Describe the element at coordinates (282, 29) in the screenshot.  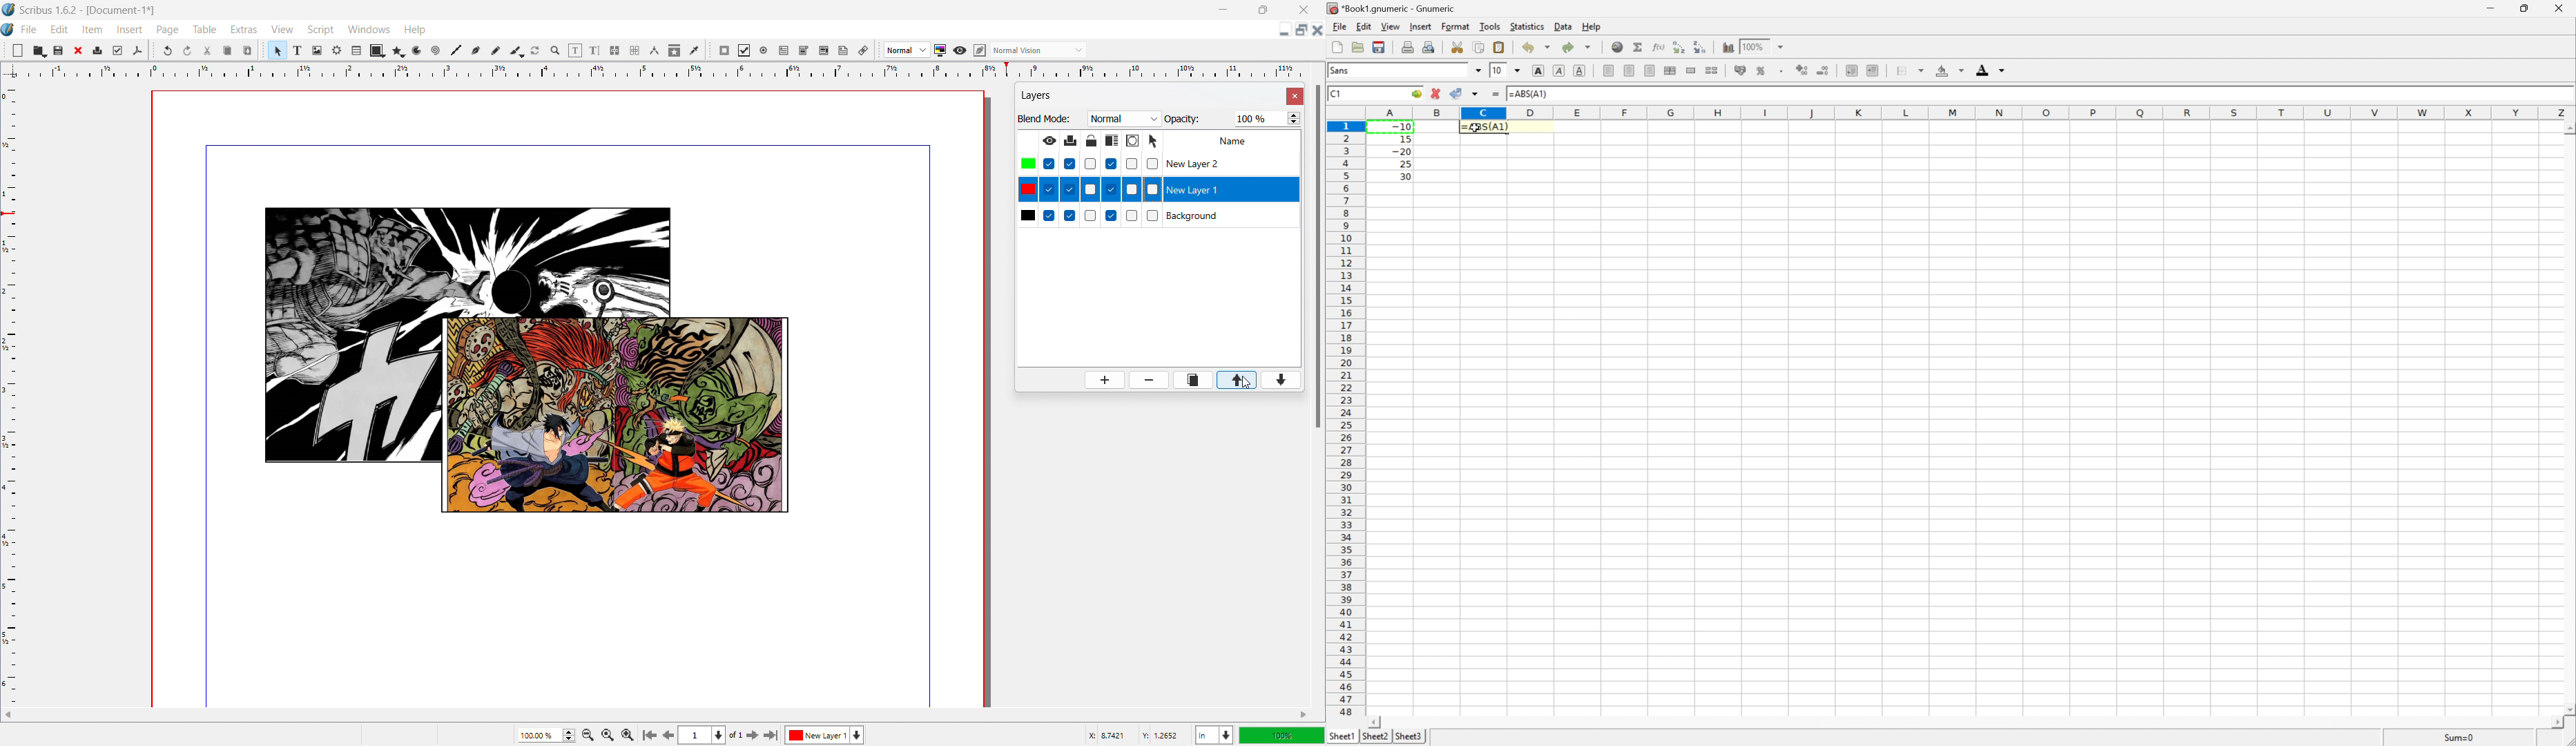
I see `view` at that location.